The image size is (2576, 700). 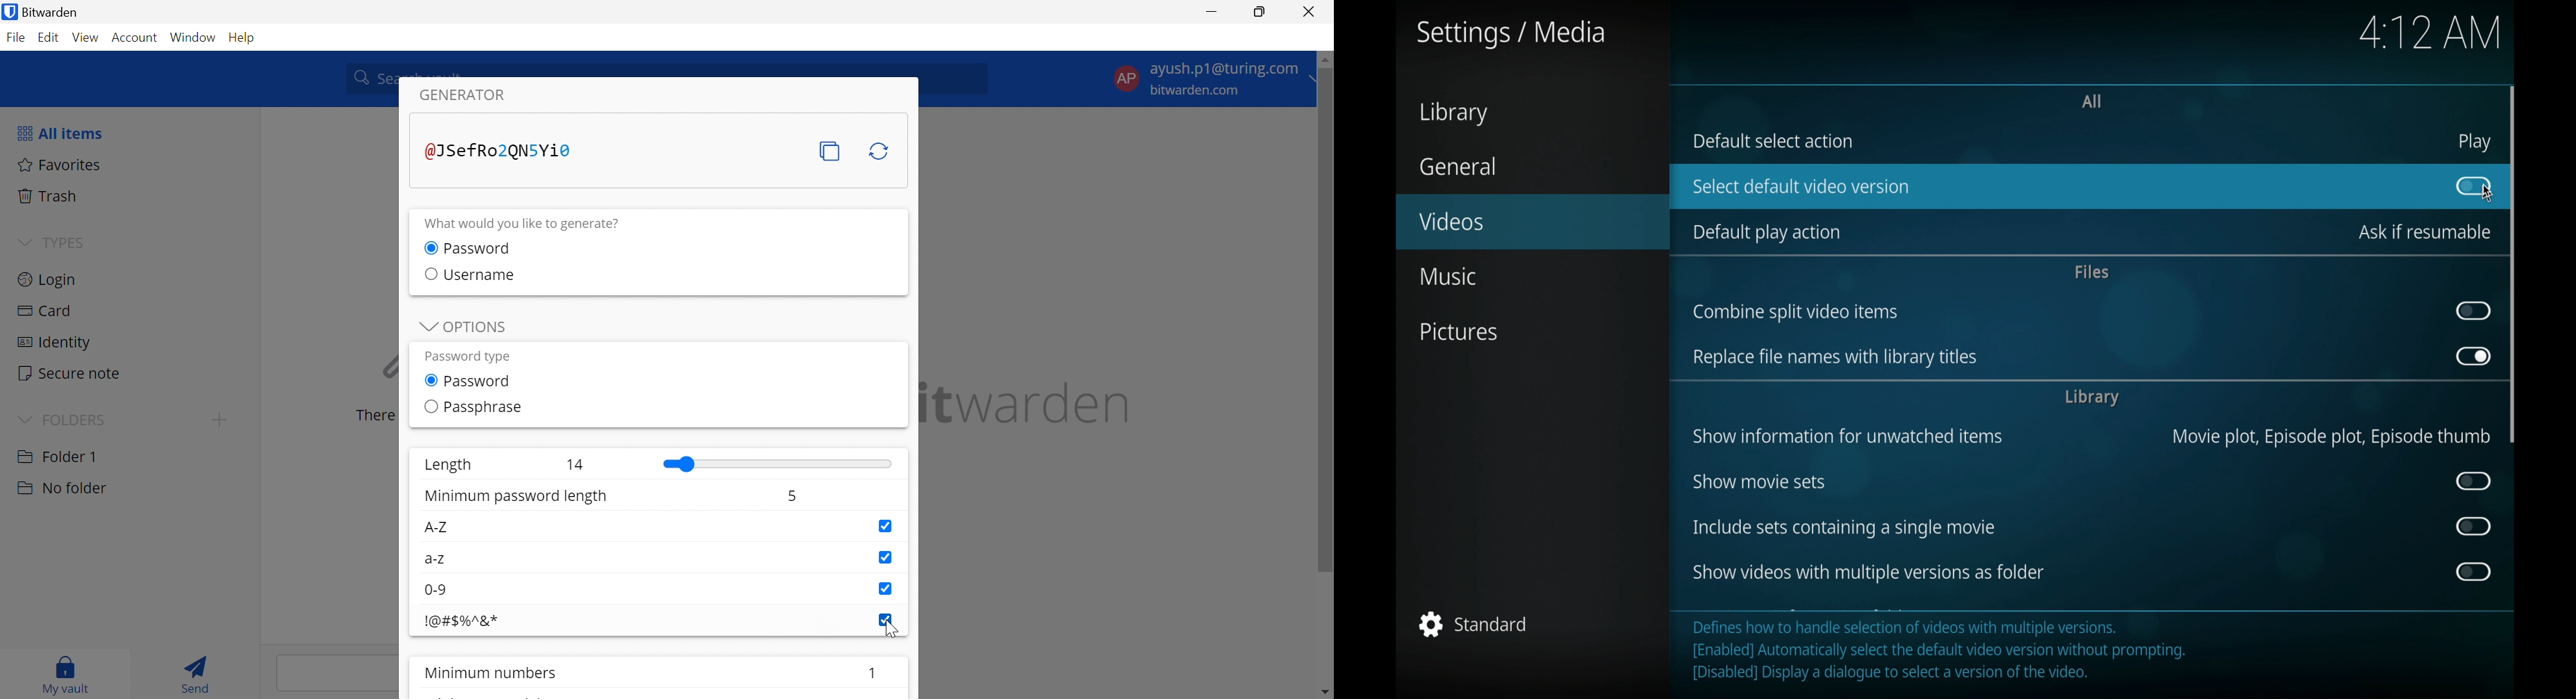 I want to click on show information for unwatched items, so click(x=1846, y=436).